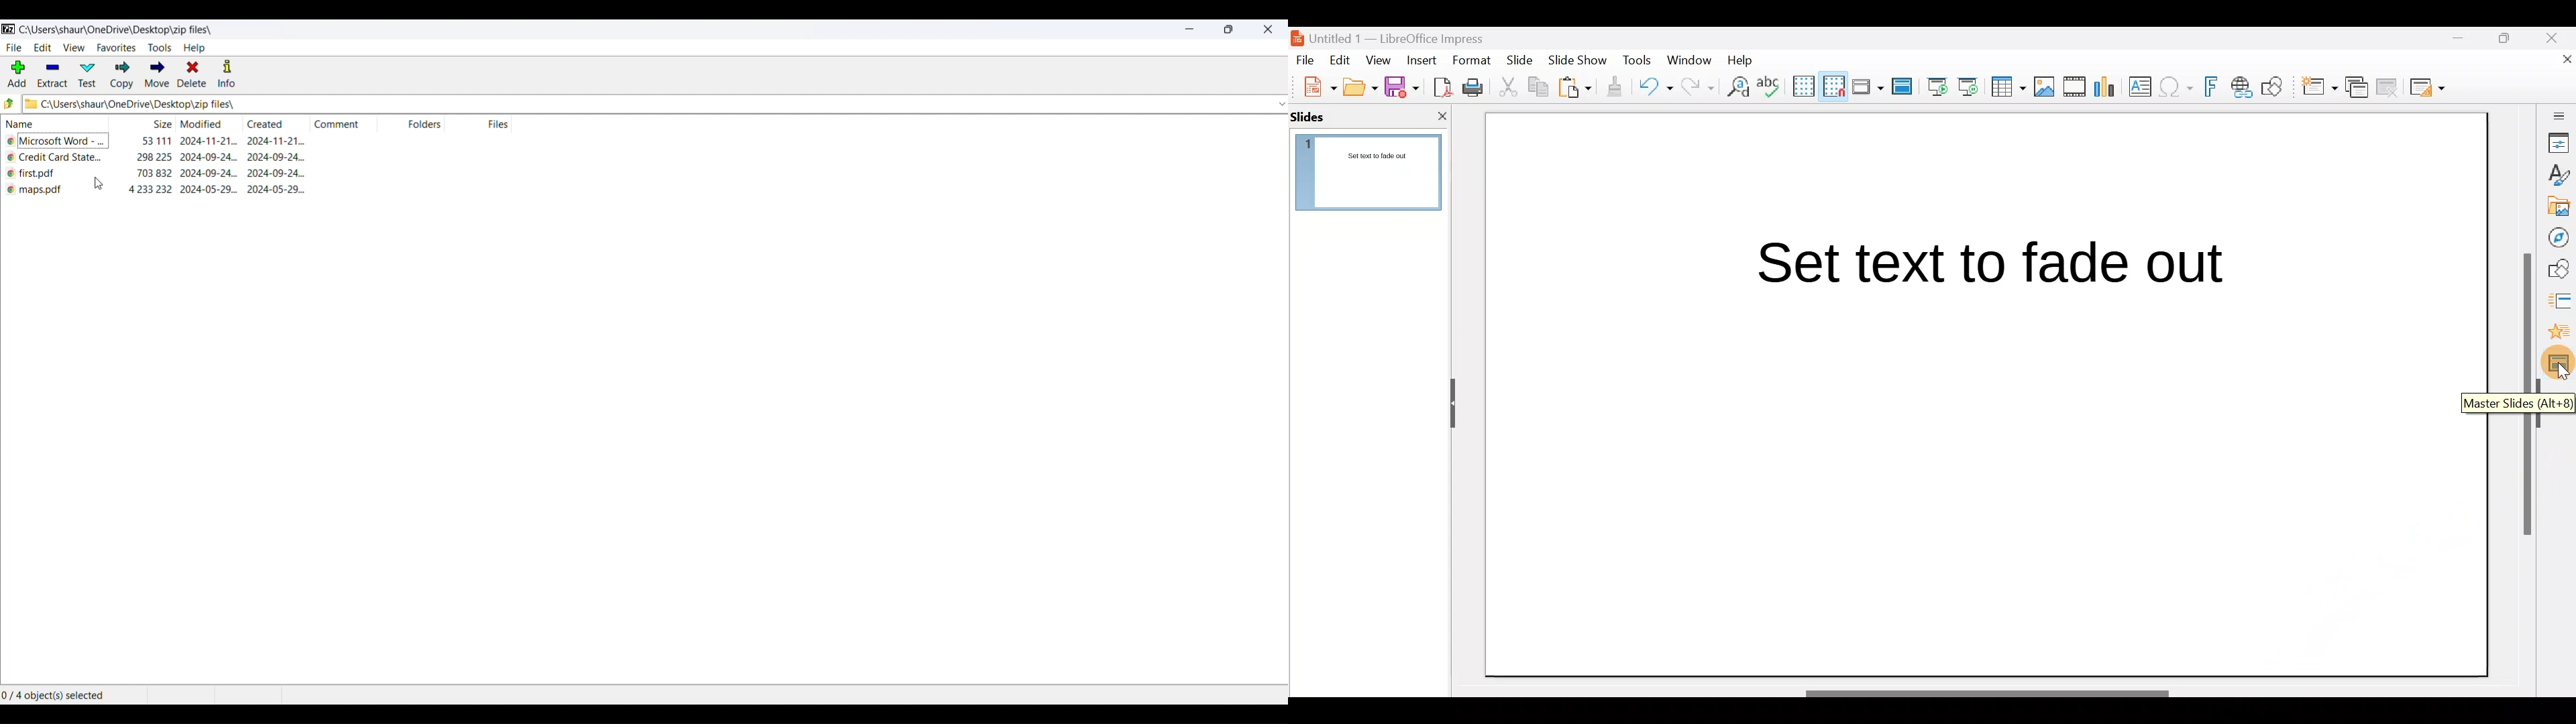 This screenshot has width=2576, height=728. I want to click on Insert audio or video, so click(2075, 89).